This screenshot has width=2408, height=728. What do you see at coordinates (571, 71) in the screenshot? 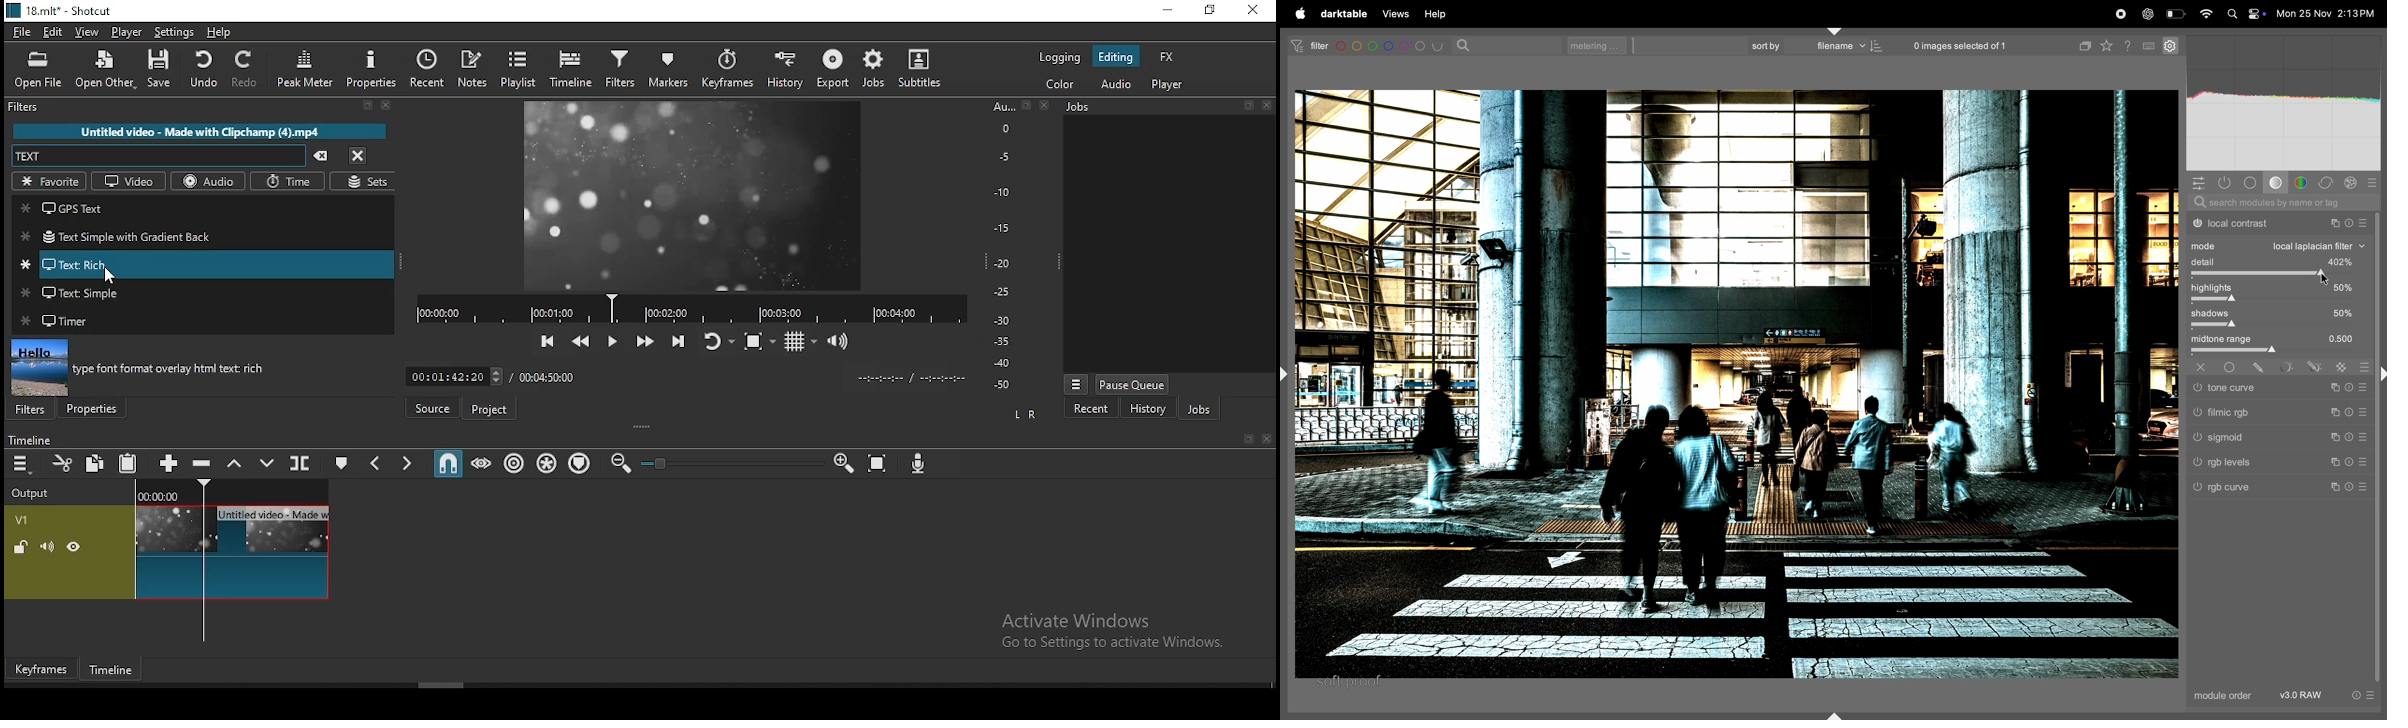
I see `timeline` at bounding box center [571, 71].